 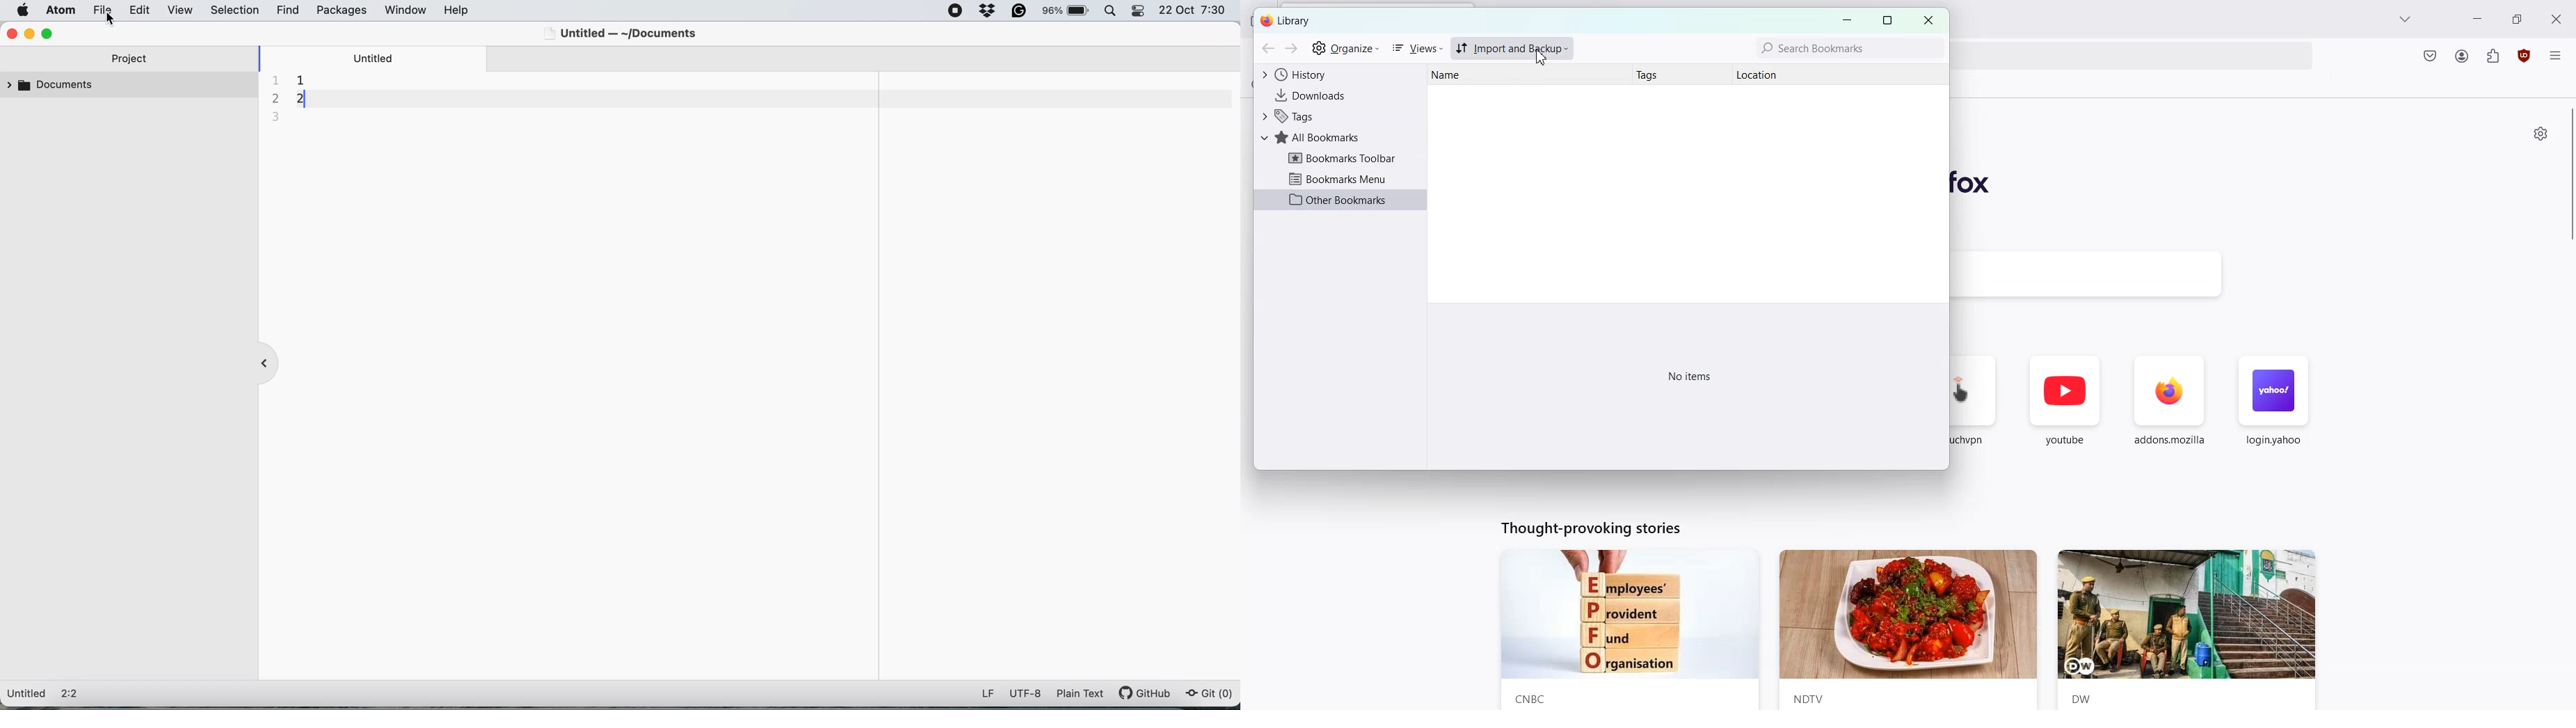 What do you see at coordinates (11, 34) in the screenshot?
I see `close` at bounding box center [11, 34].